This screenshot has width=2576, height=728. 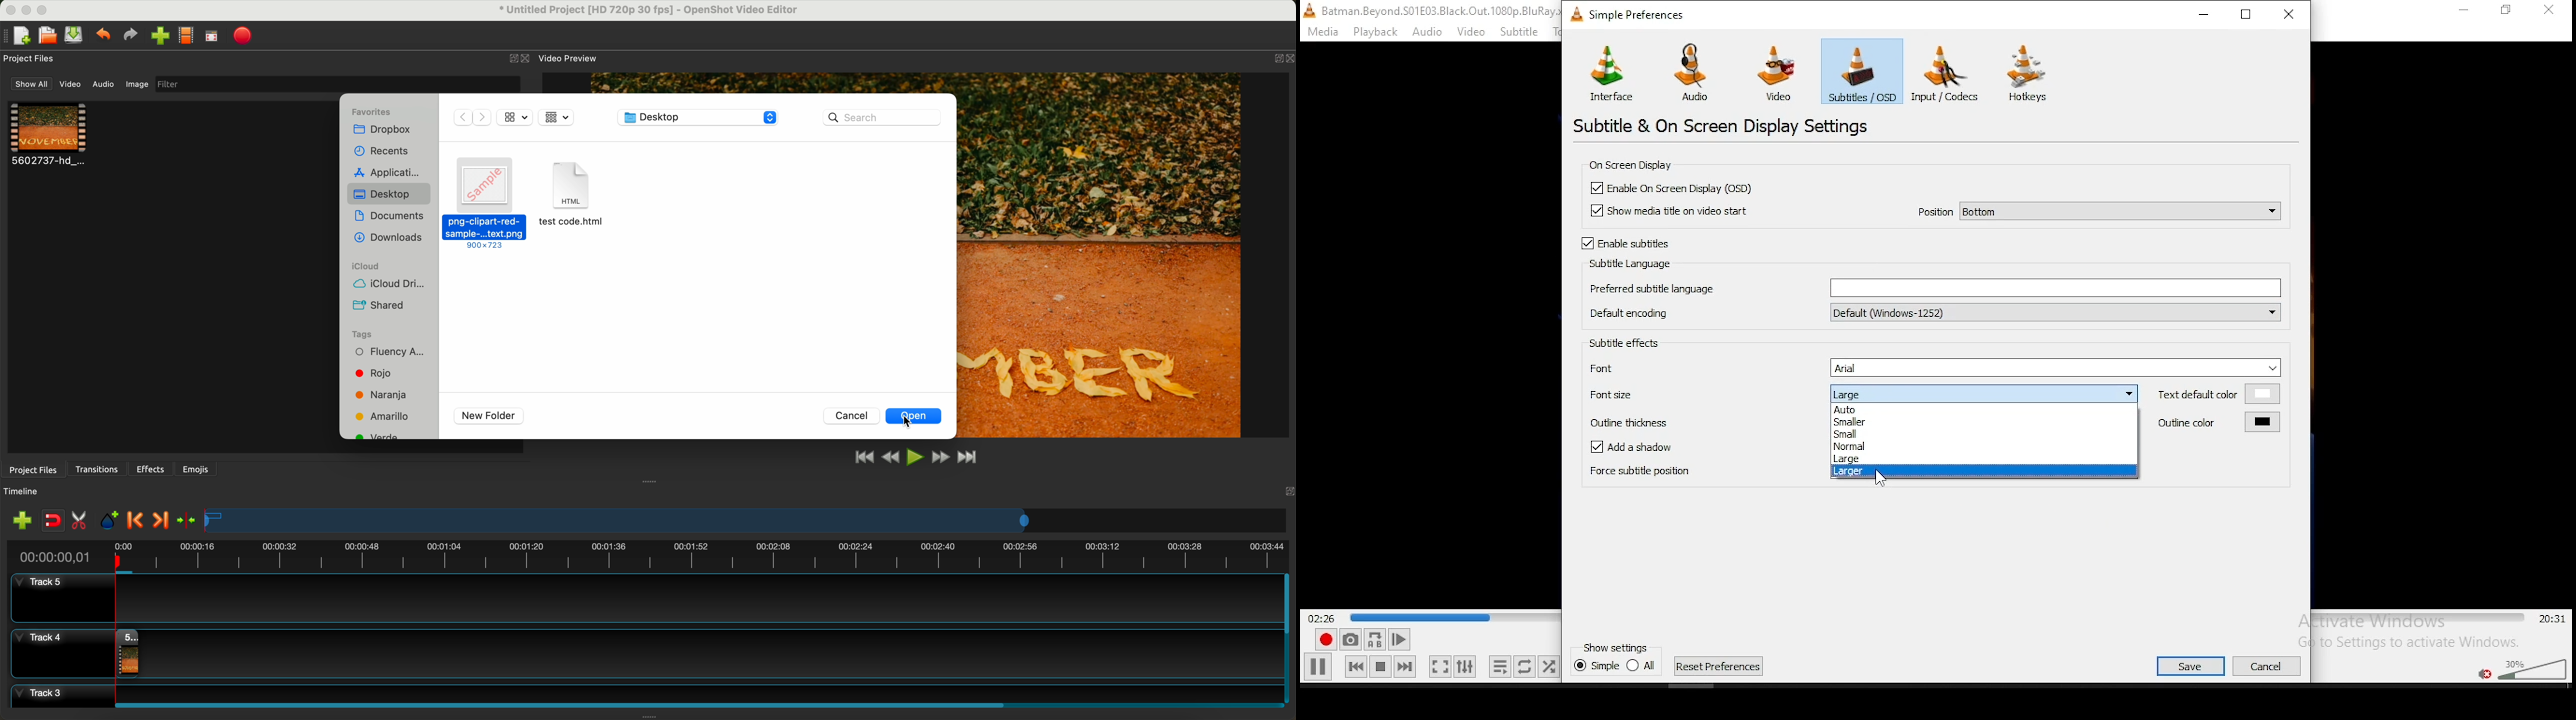 I want to click on simple preferences, so click(x=1632, y=18).